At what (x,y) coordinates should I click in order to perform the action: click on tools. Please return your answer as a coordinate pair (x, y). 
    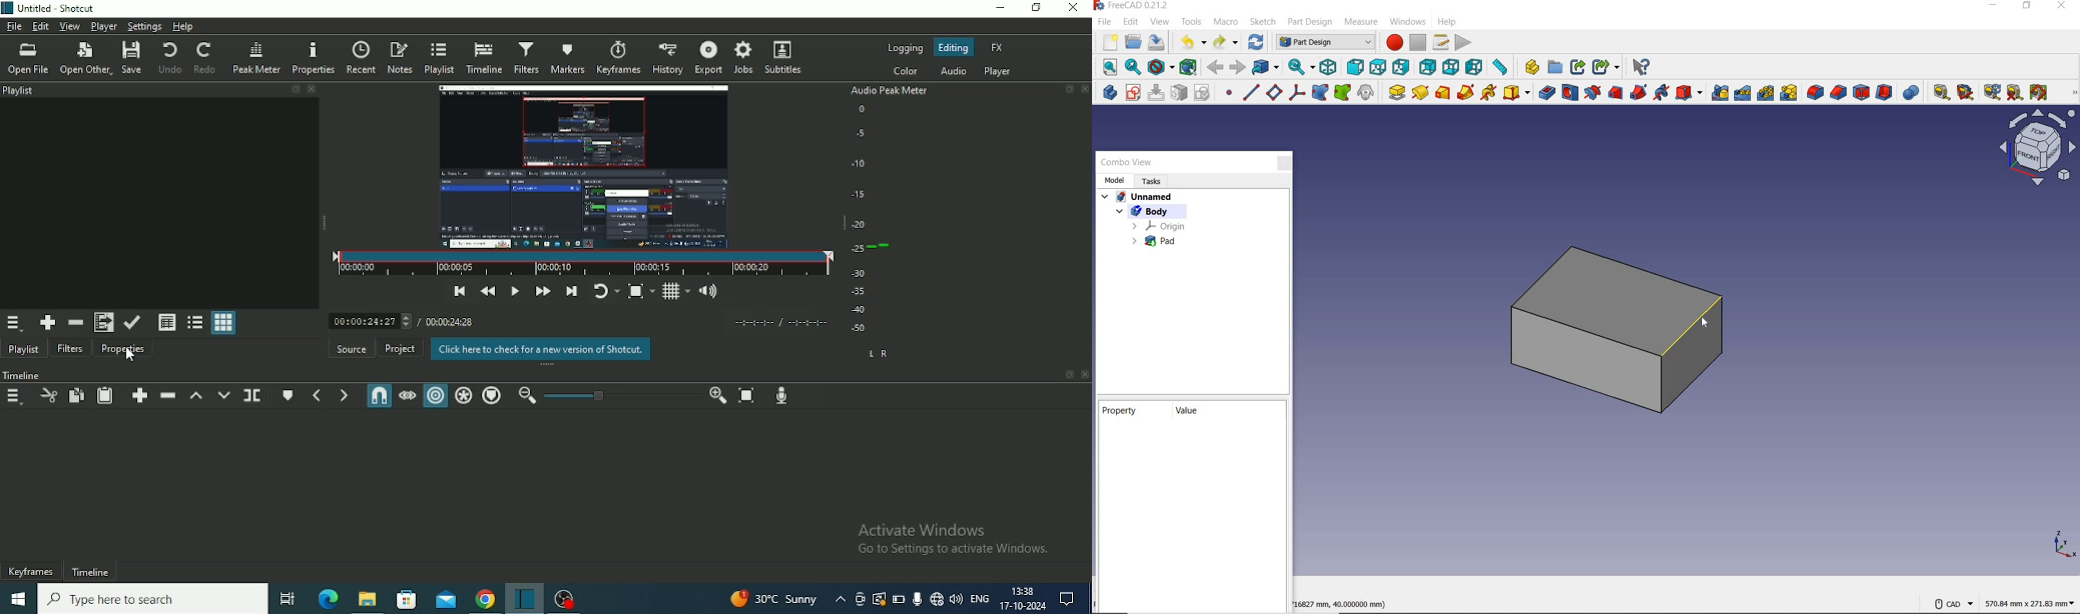
    Looking at the image, I should click on (1191, 23).